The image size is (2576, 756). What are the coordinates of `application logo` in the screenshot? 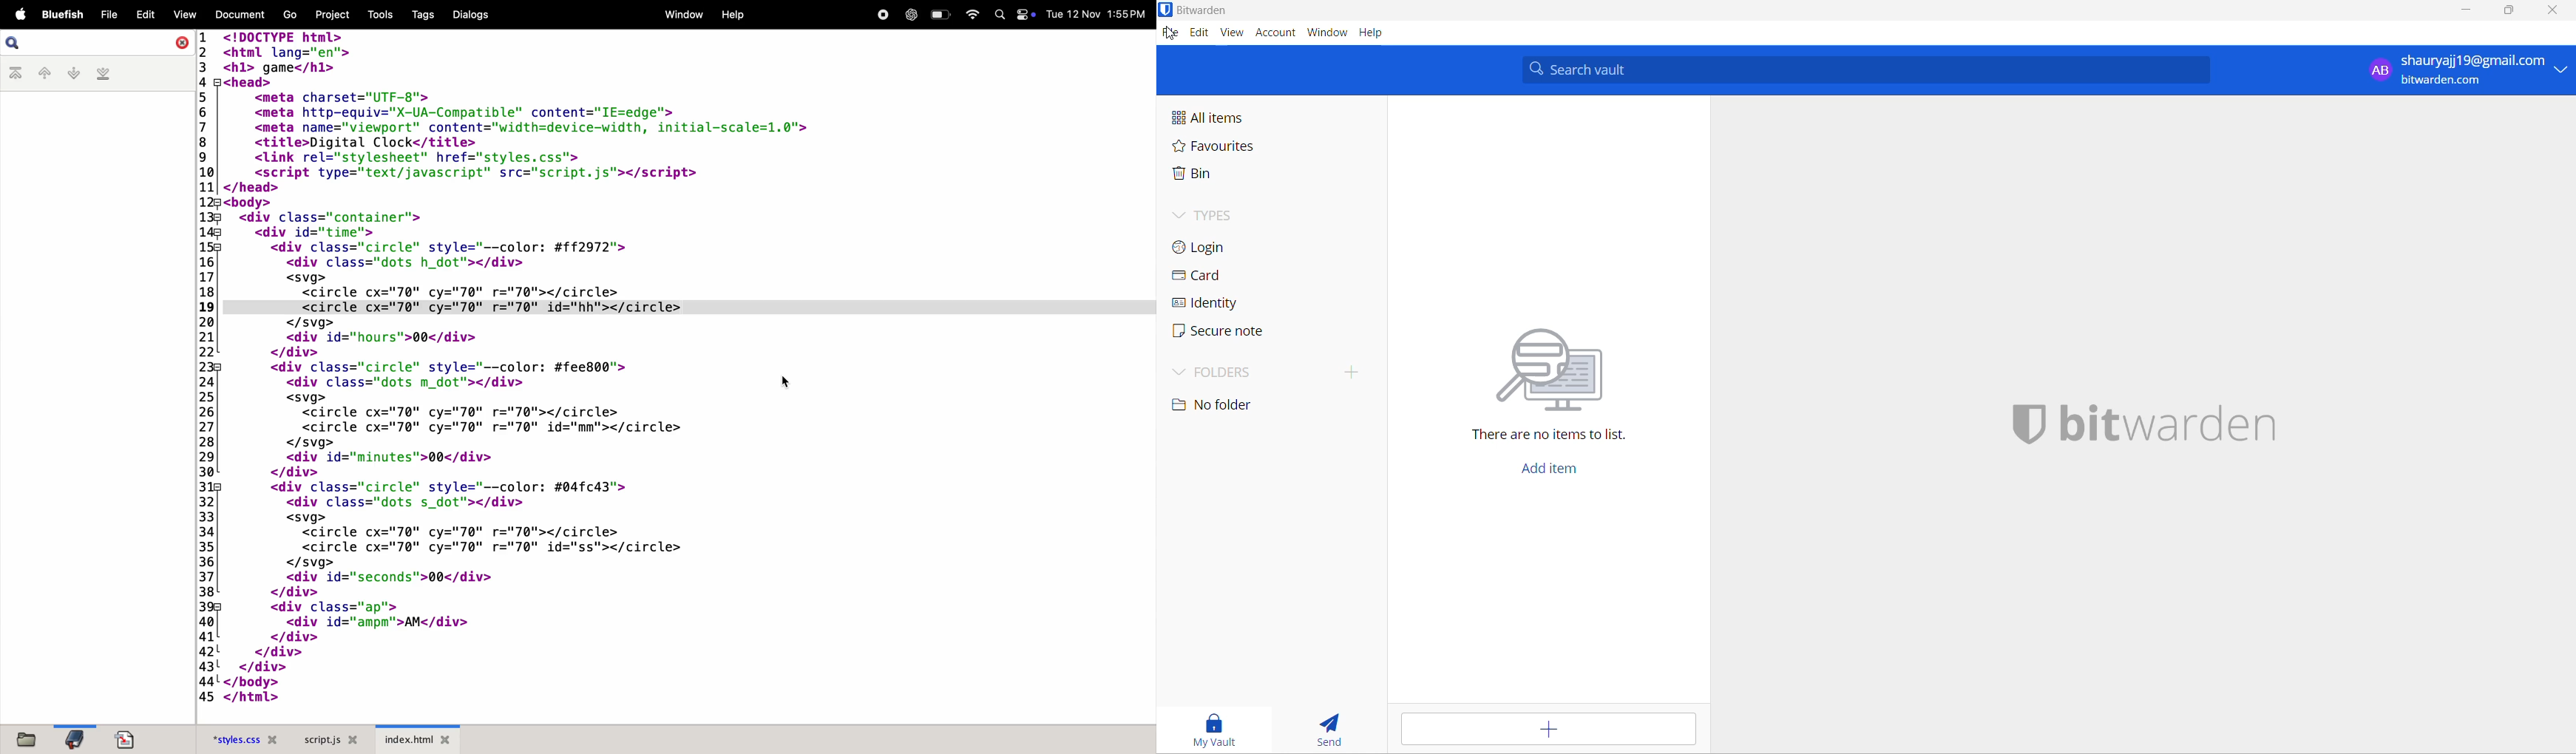 It's located at (2027, 426).